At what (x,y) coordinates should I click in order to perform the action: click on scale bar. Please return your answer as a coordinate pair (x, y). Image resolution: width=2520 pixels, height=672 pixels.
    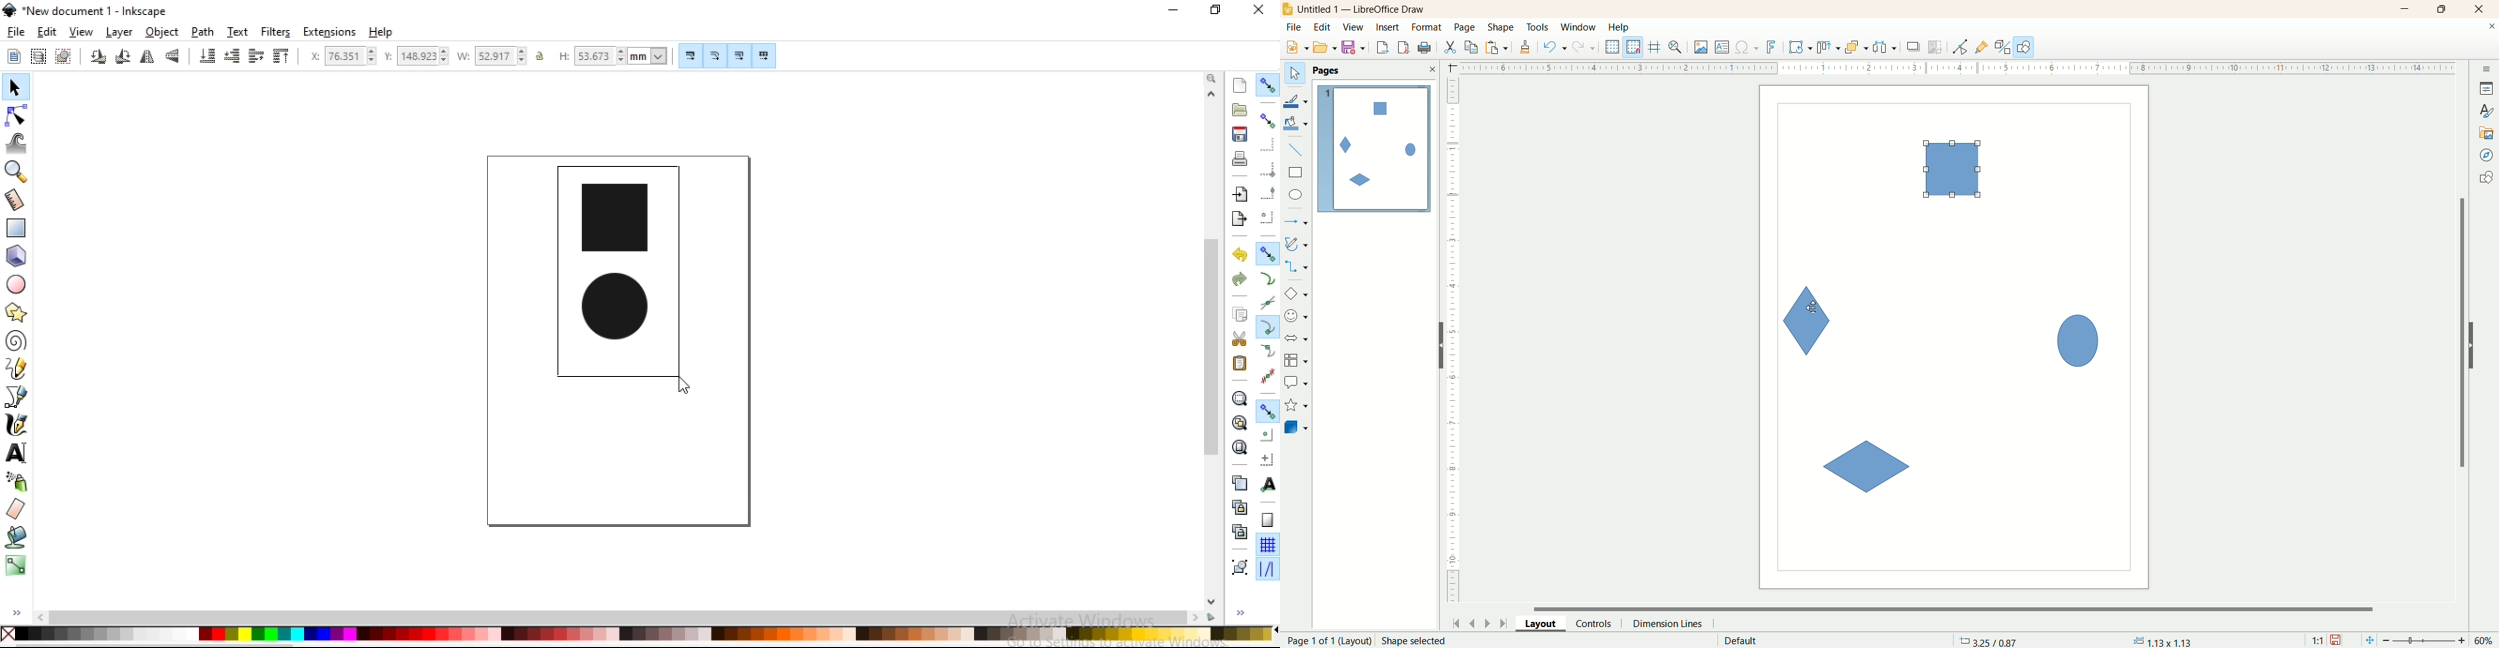
    Looking at the image, I should click on (1949, 67).